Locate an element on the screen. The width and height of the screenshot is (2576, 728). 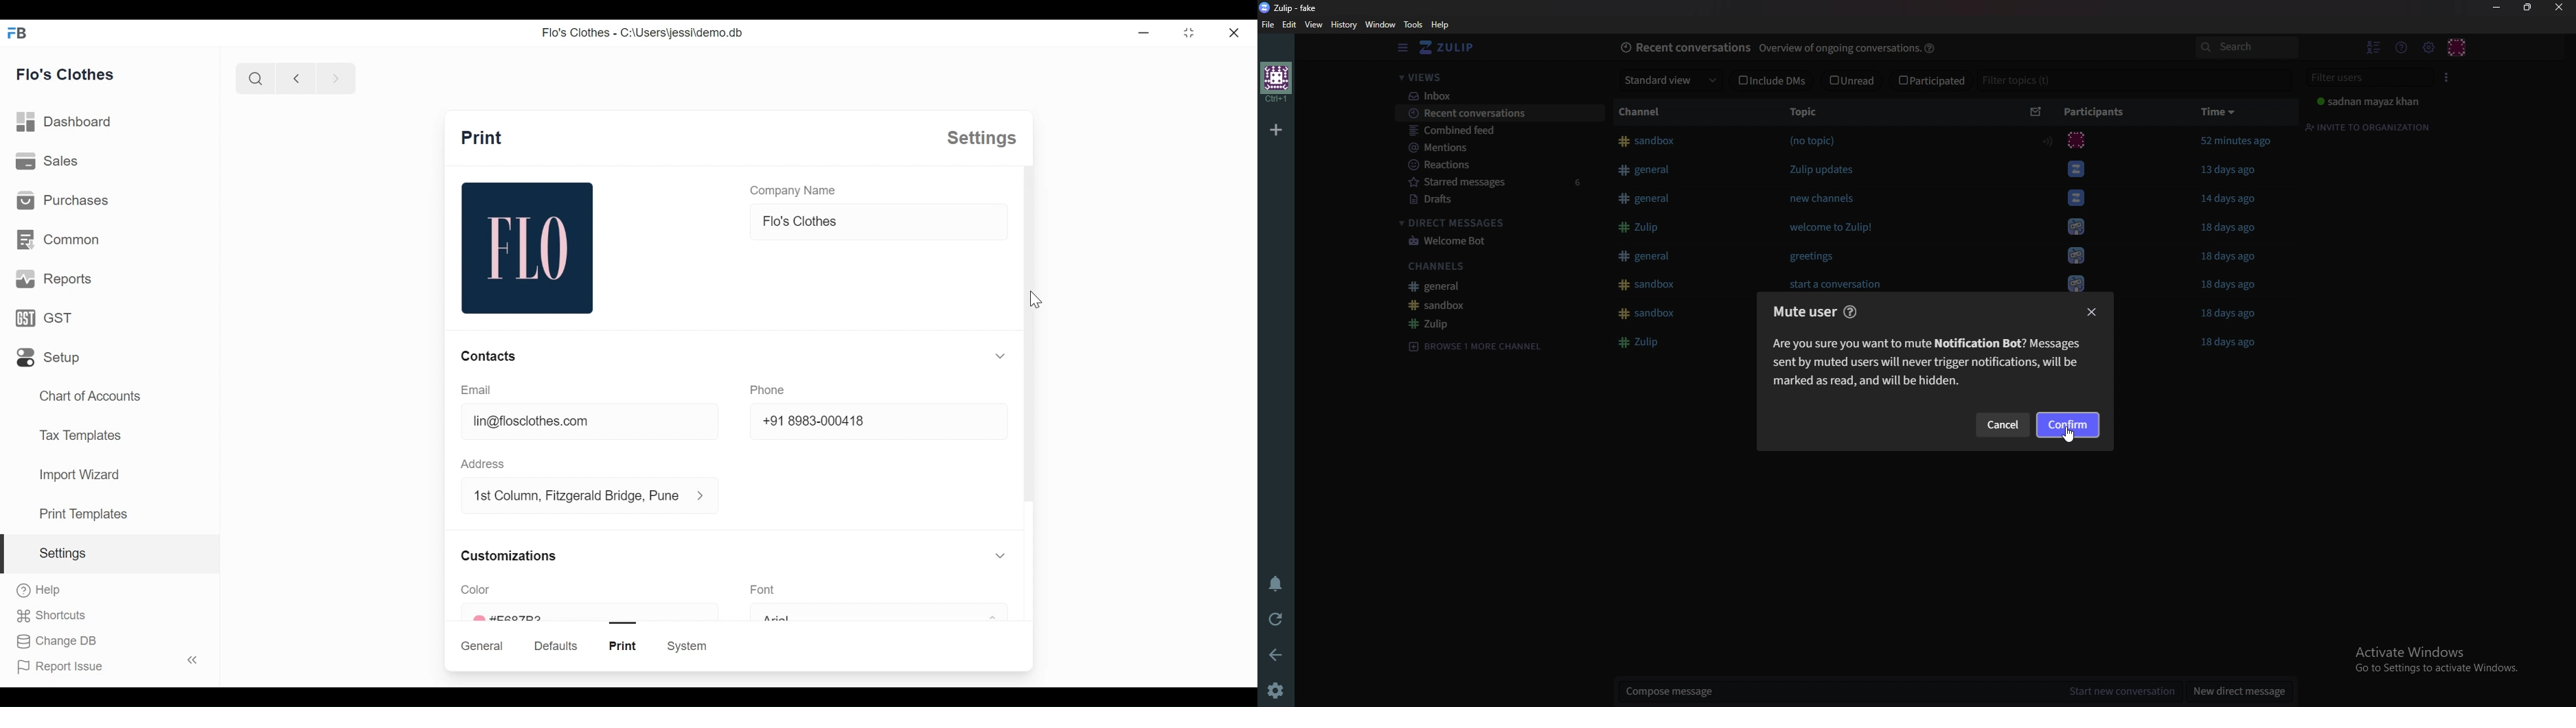
Drafts is located at coordinates (1487, 200).